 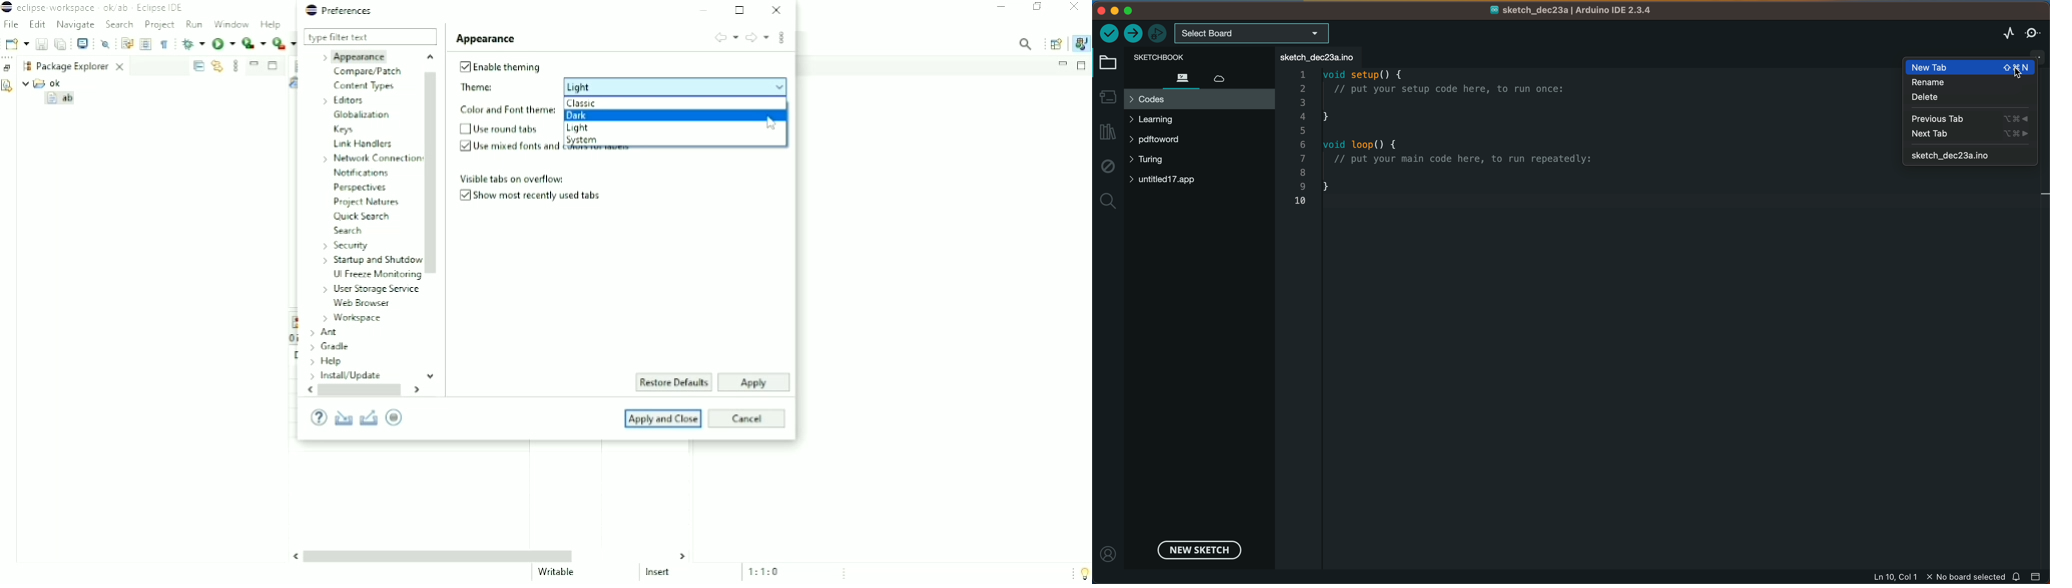 What do you see at coordinates (254, 43) in the screenshot?
I see `Coverage` at bounding box center [254, 43].